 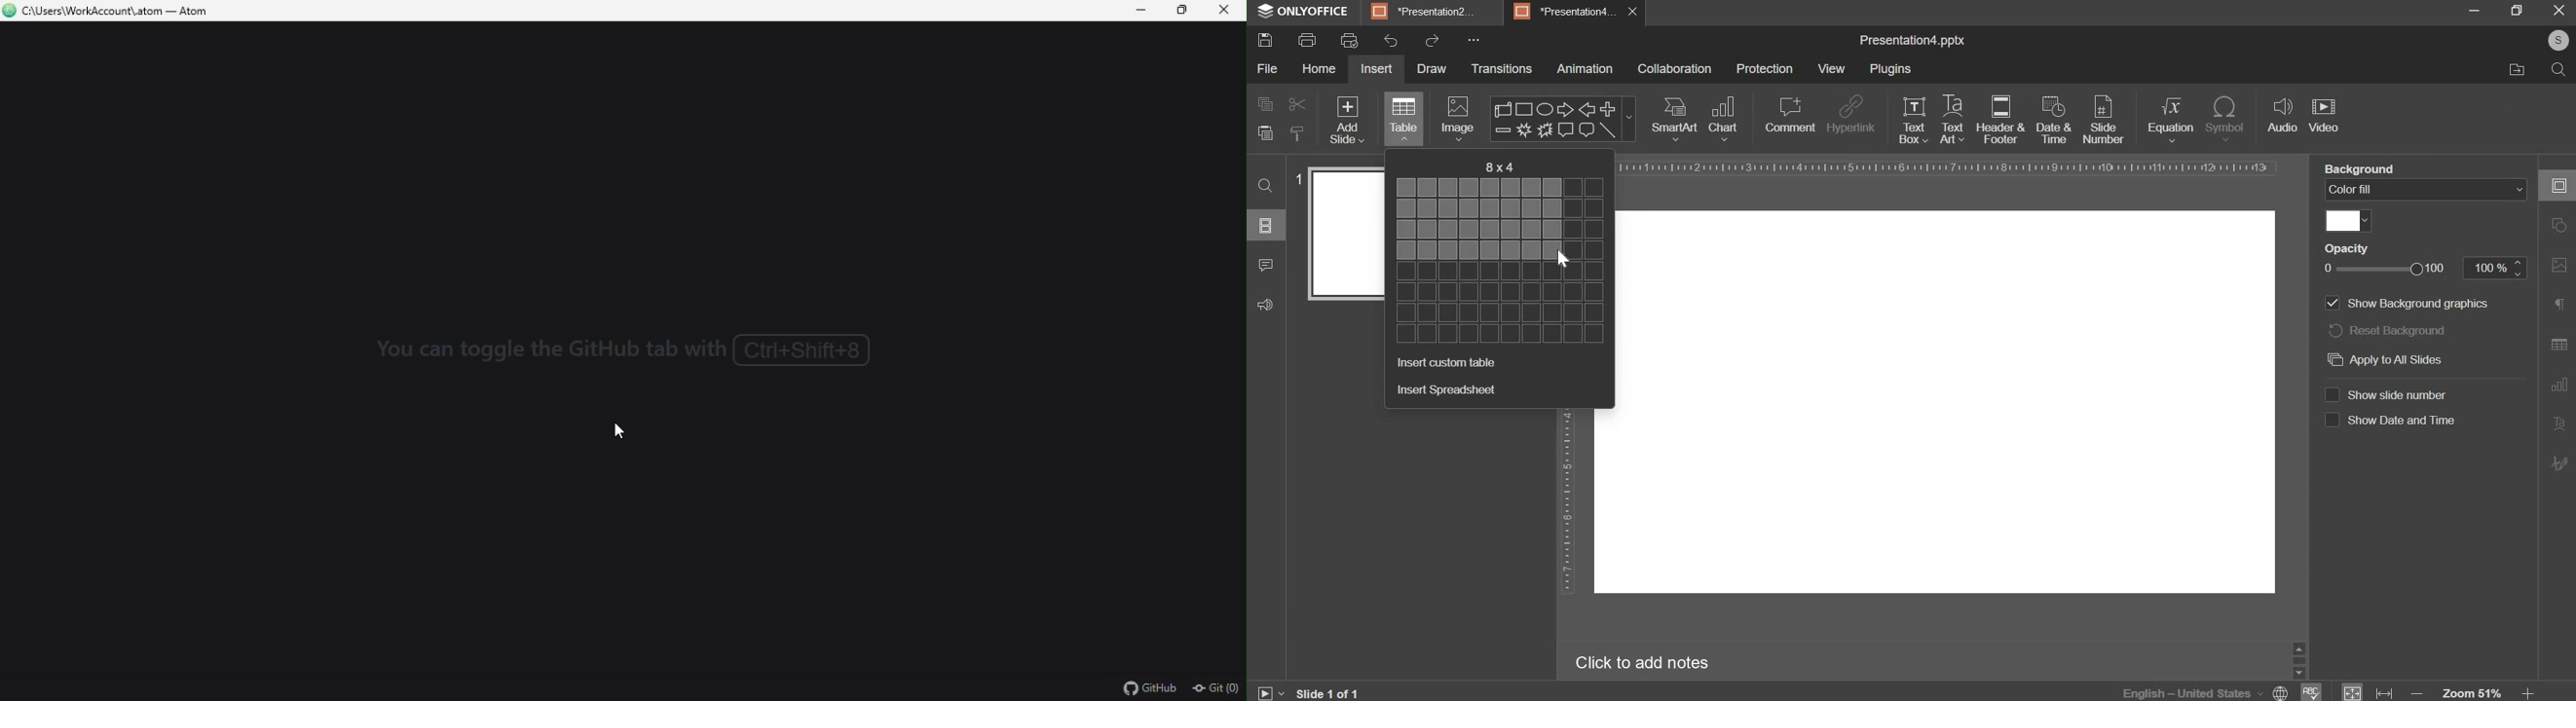 What do you see at coordinates (2417, 693) in the screenshot?
I see `zoom out` at bounding box center [2417, 693].